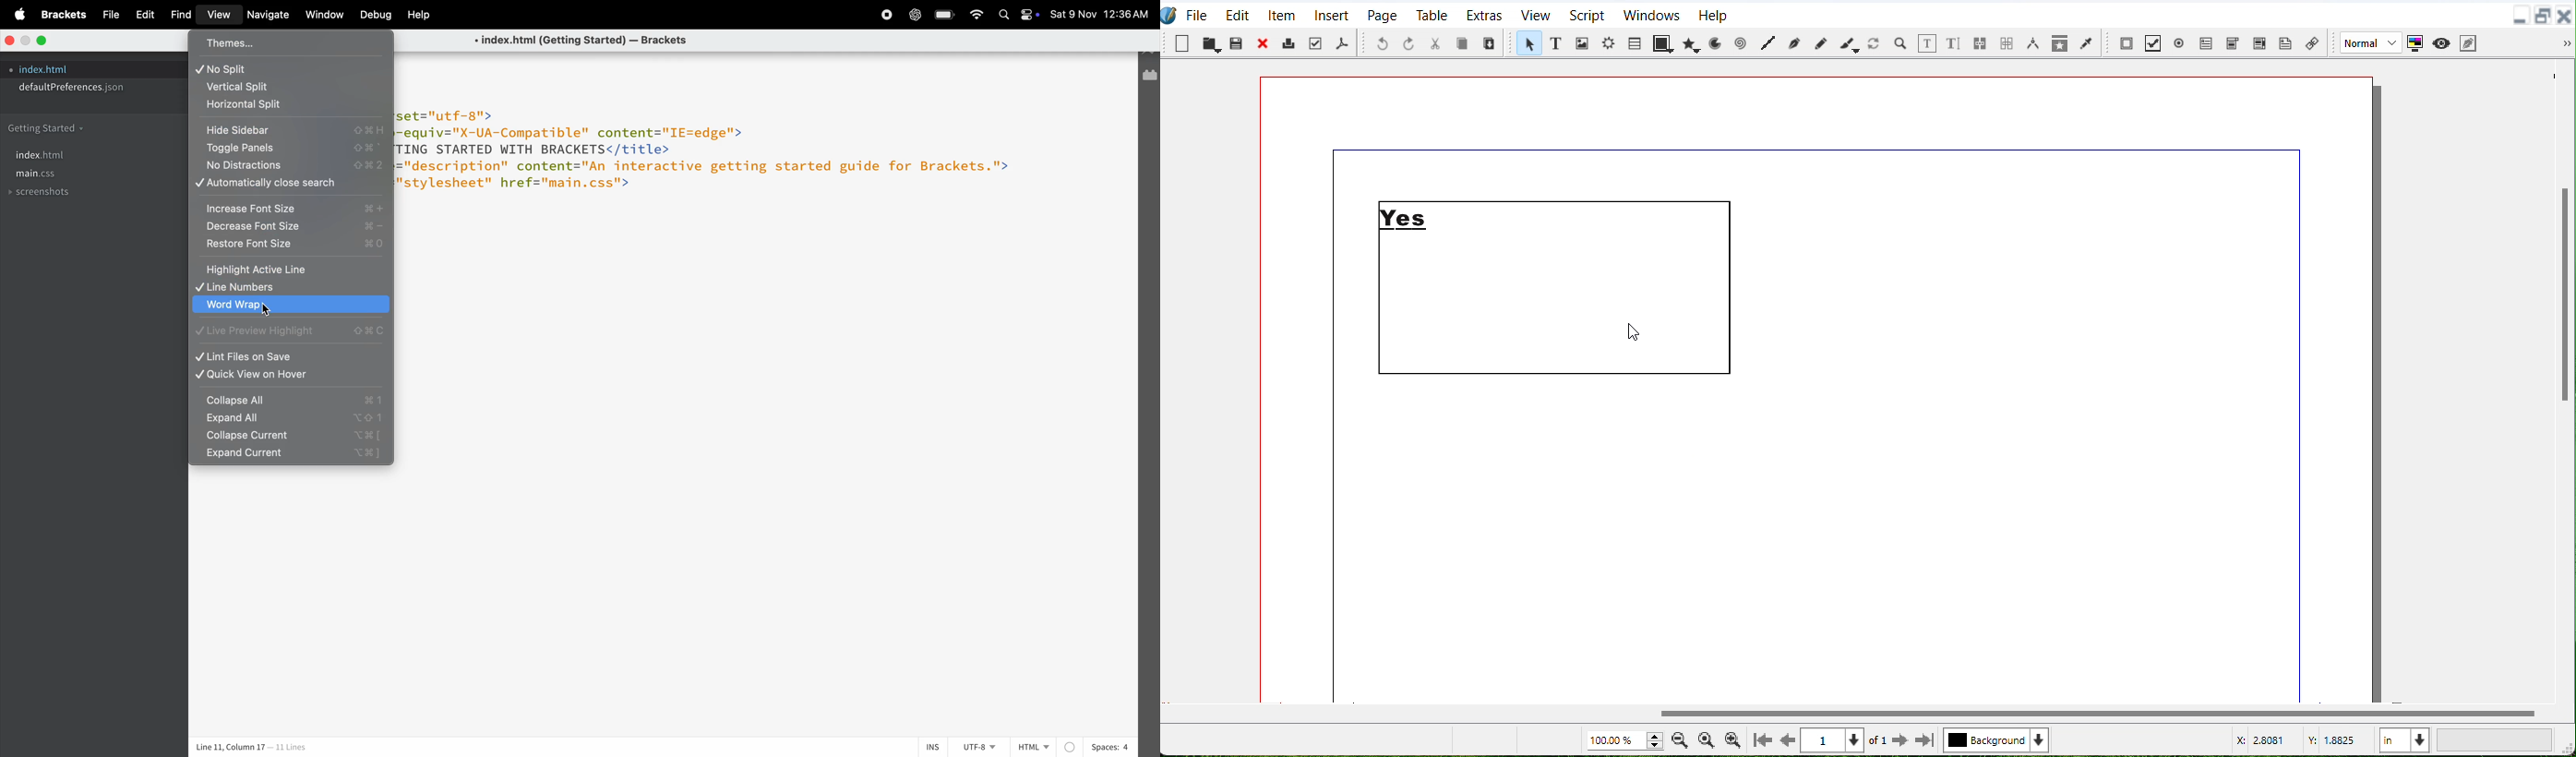 The height and width of the screenshot is (784, 2576). What do you see at coordinates (291, 186) in the screenshot?
I see `automatically close search` at bounding box center [291, 186].